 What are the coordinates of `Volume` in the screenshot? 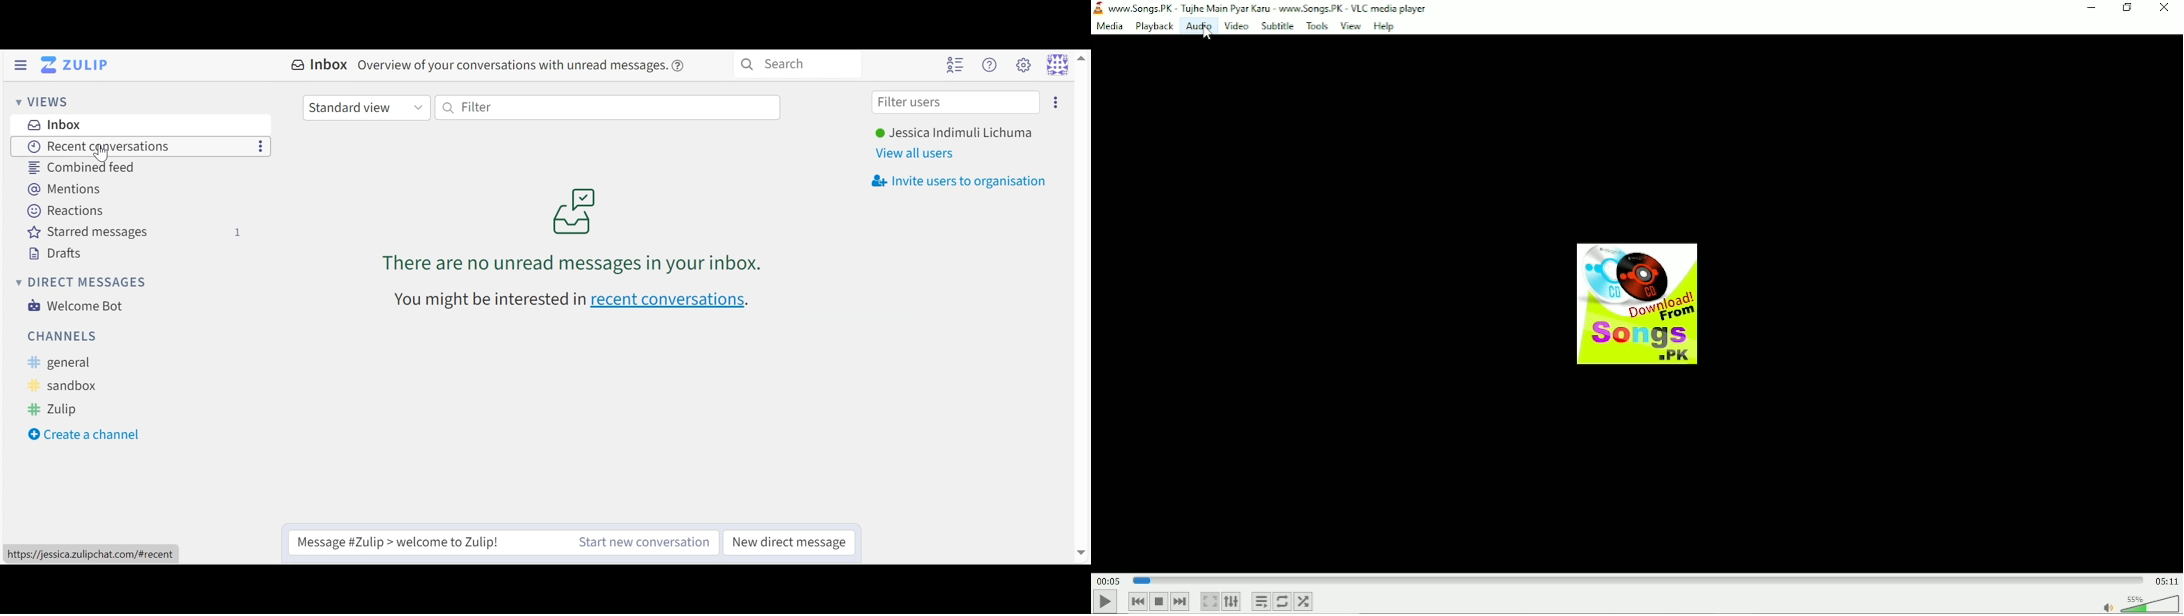 It's located at (2139, 602).